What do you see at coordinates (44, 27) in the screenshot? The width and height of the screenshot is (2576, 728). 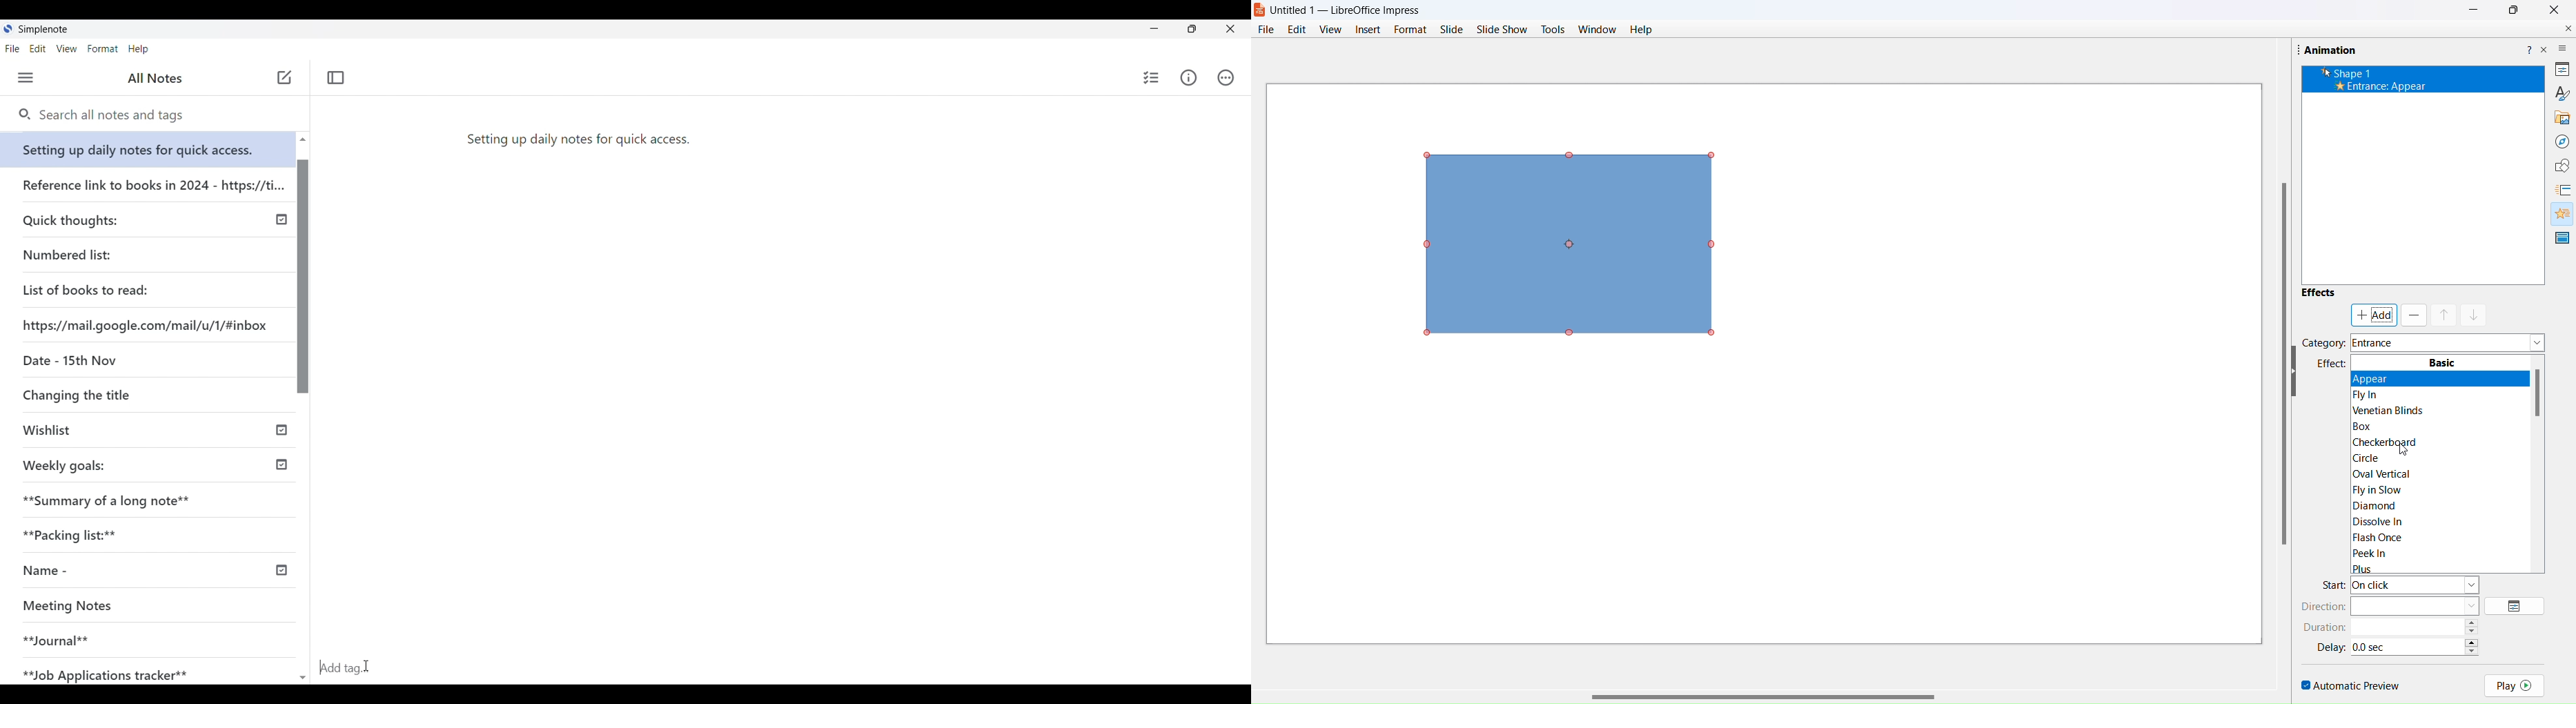 I see `Software note` at bounding box center [44, 27].